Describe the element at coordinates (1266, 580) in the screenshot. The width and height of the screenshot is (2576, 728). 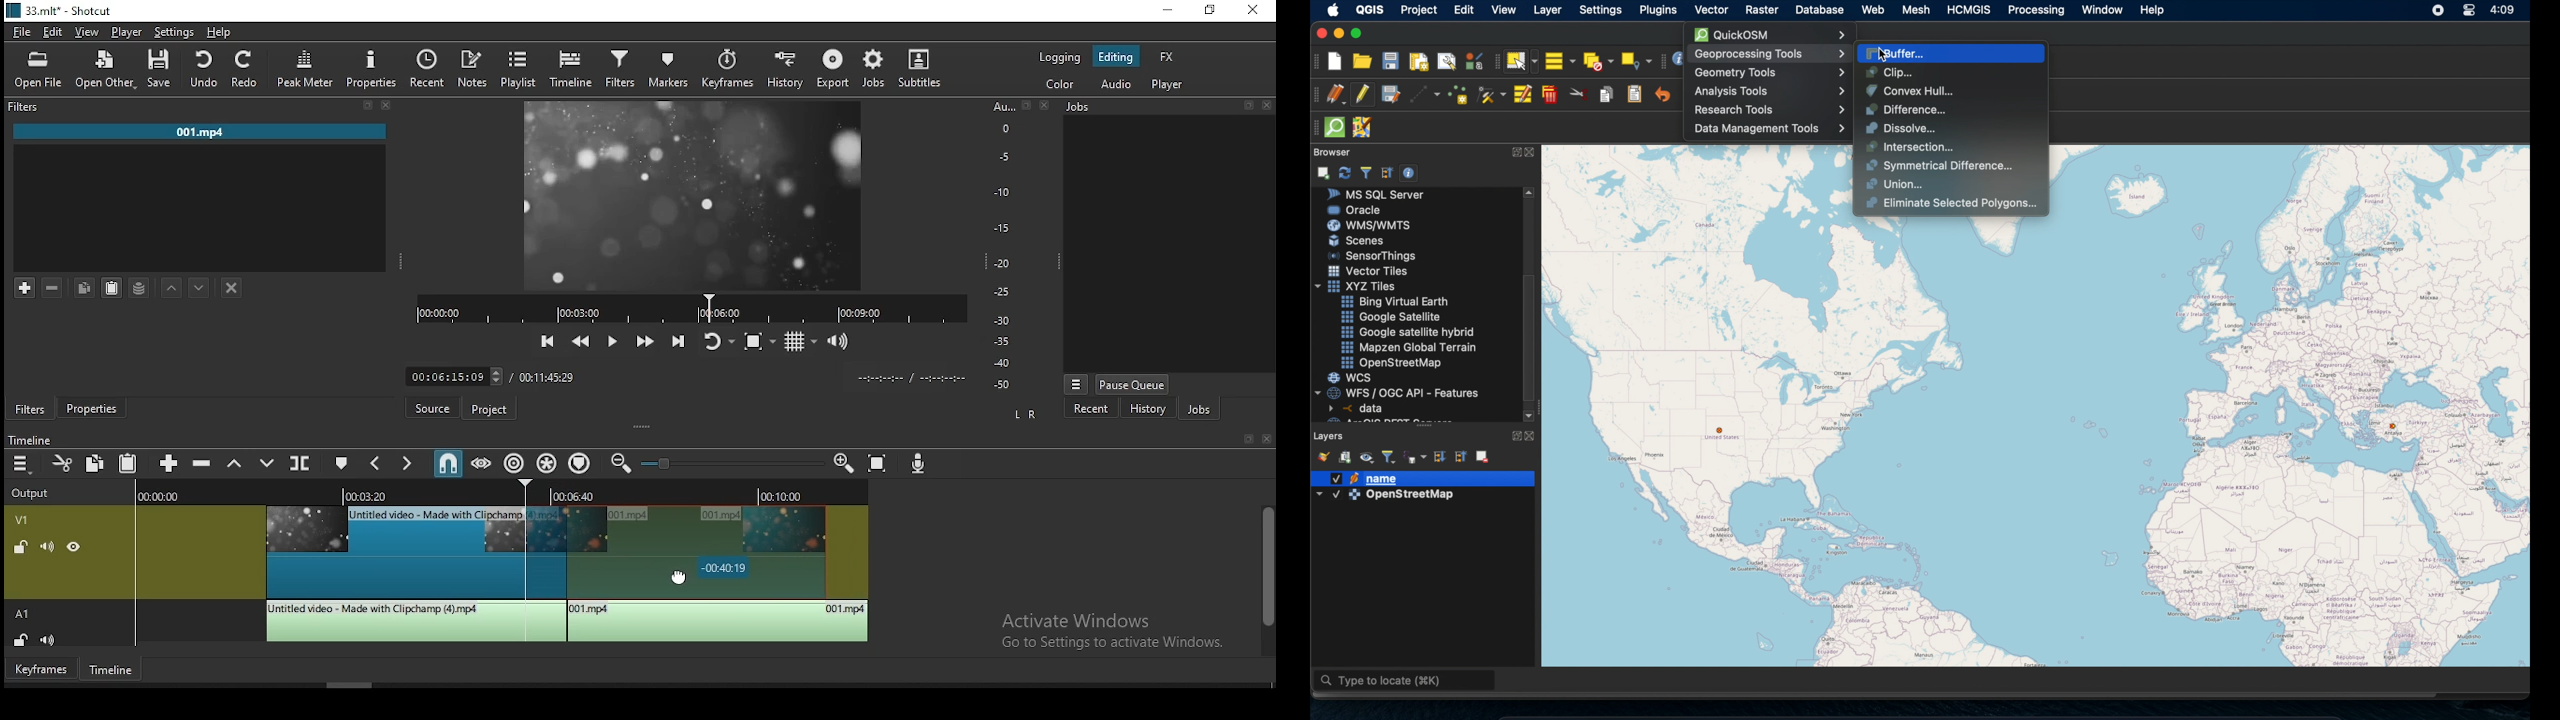
I see `scroll bar` at that location.